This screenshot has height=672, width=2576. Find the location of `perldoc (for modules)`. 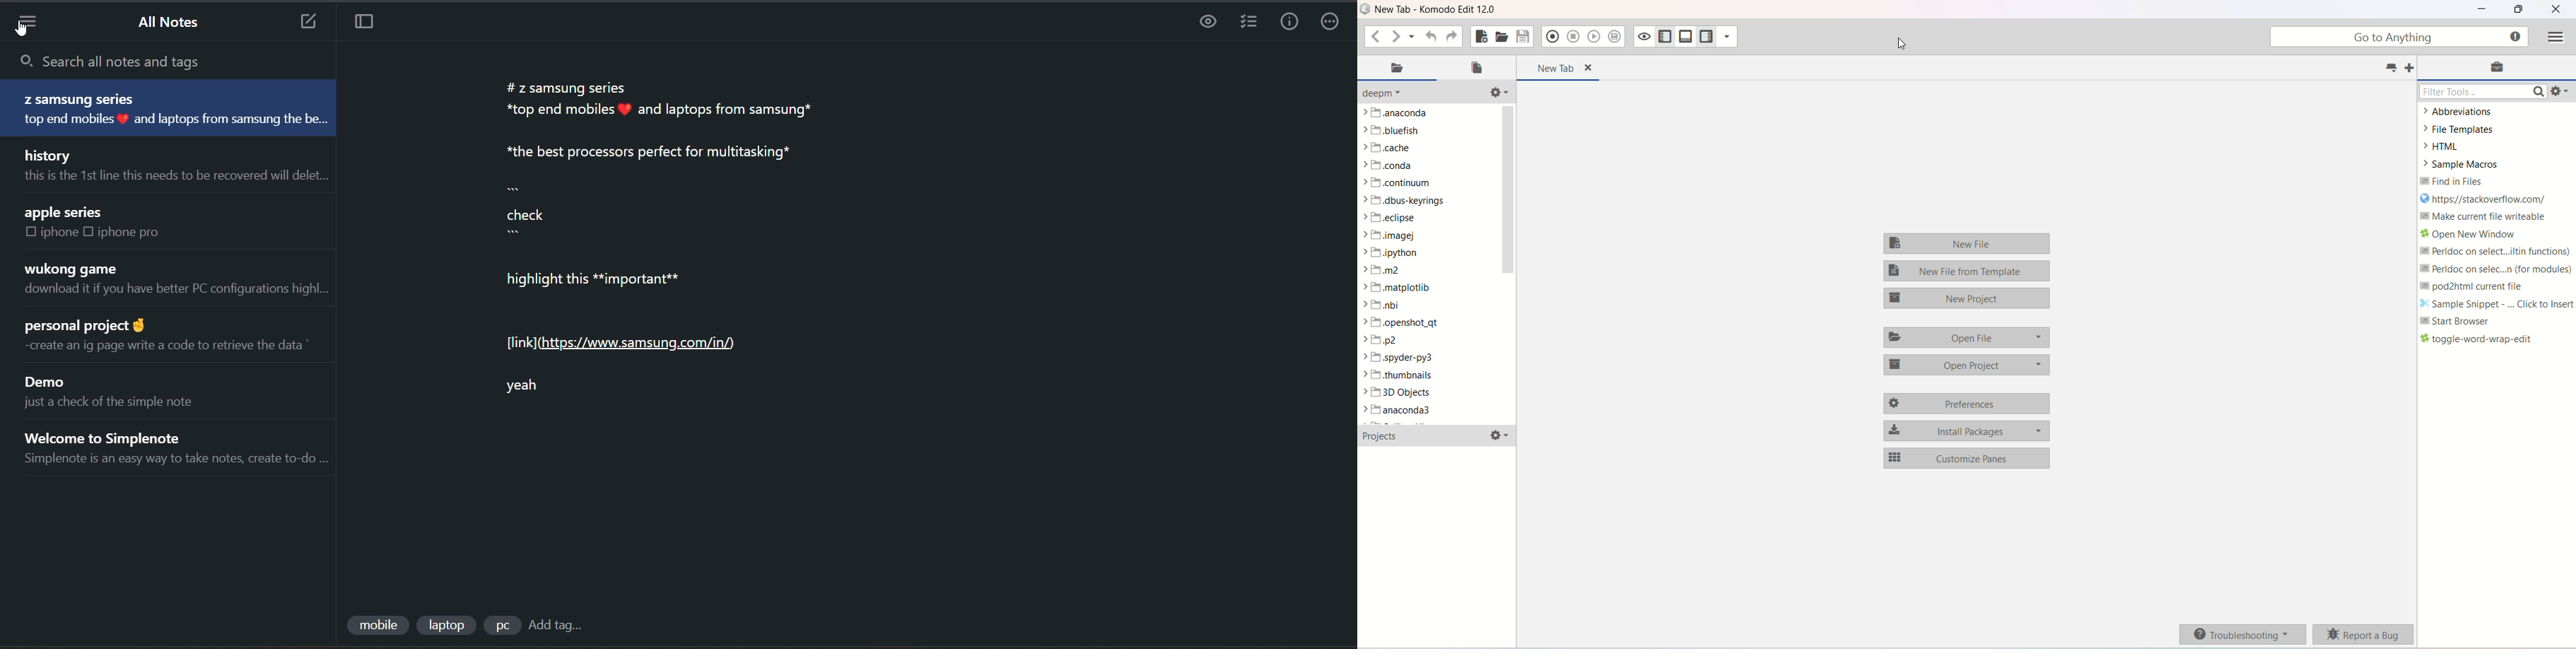

perldoc (for modules) is located at coordinates (2496, 267).